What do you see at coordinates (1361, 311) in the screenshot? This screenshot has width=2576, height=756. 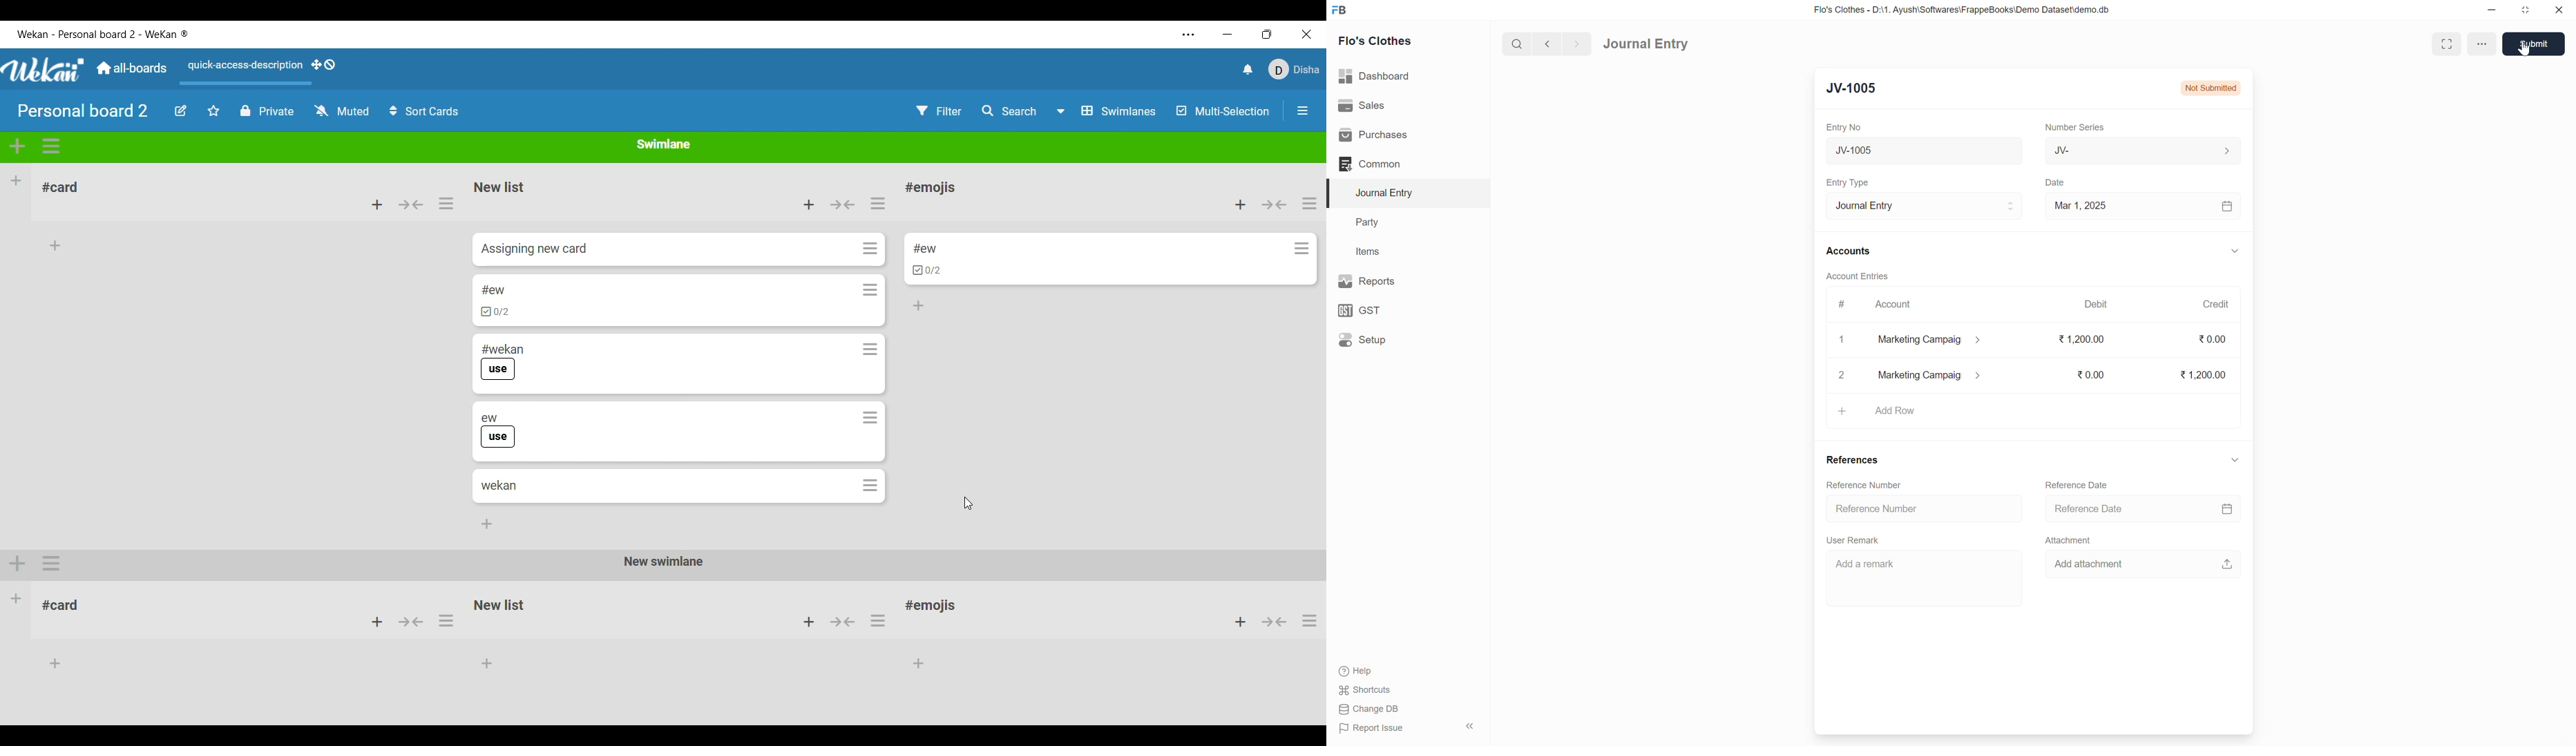 I see `GST` at bounding box center [1361, 311].